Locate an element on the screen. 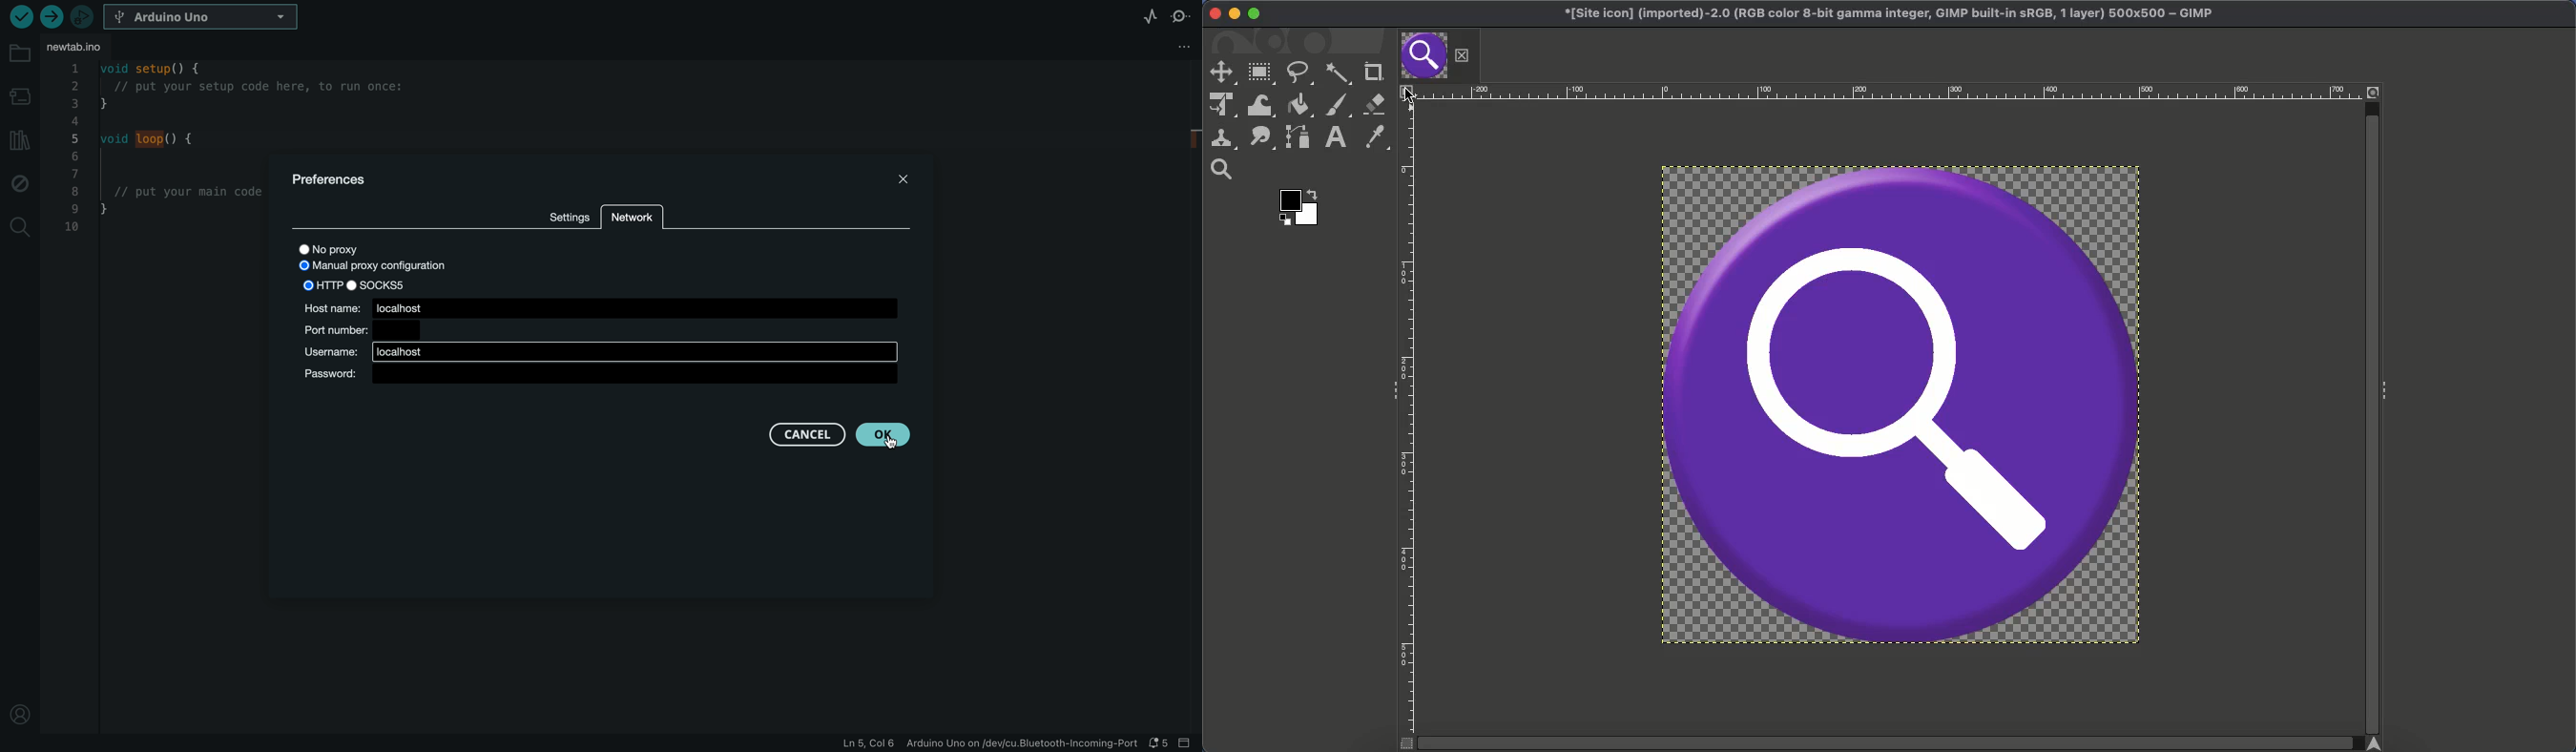 Image resolution: width=2576 pixels, height=756 pixels. Image is located at coordinates (1903, 407).